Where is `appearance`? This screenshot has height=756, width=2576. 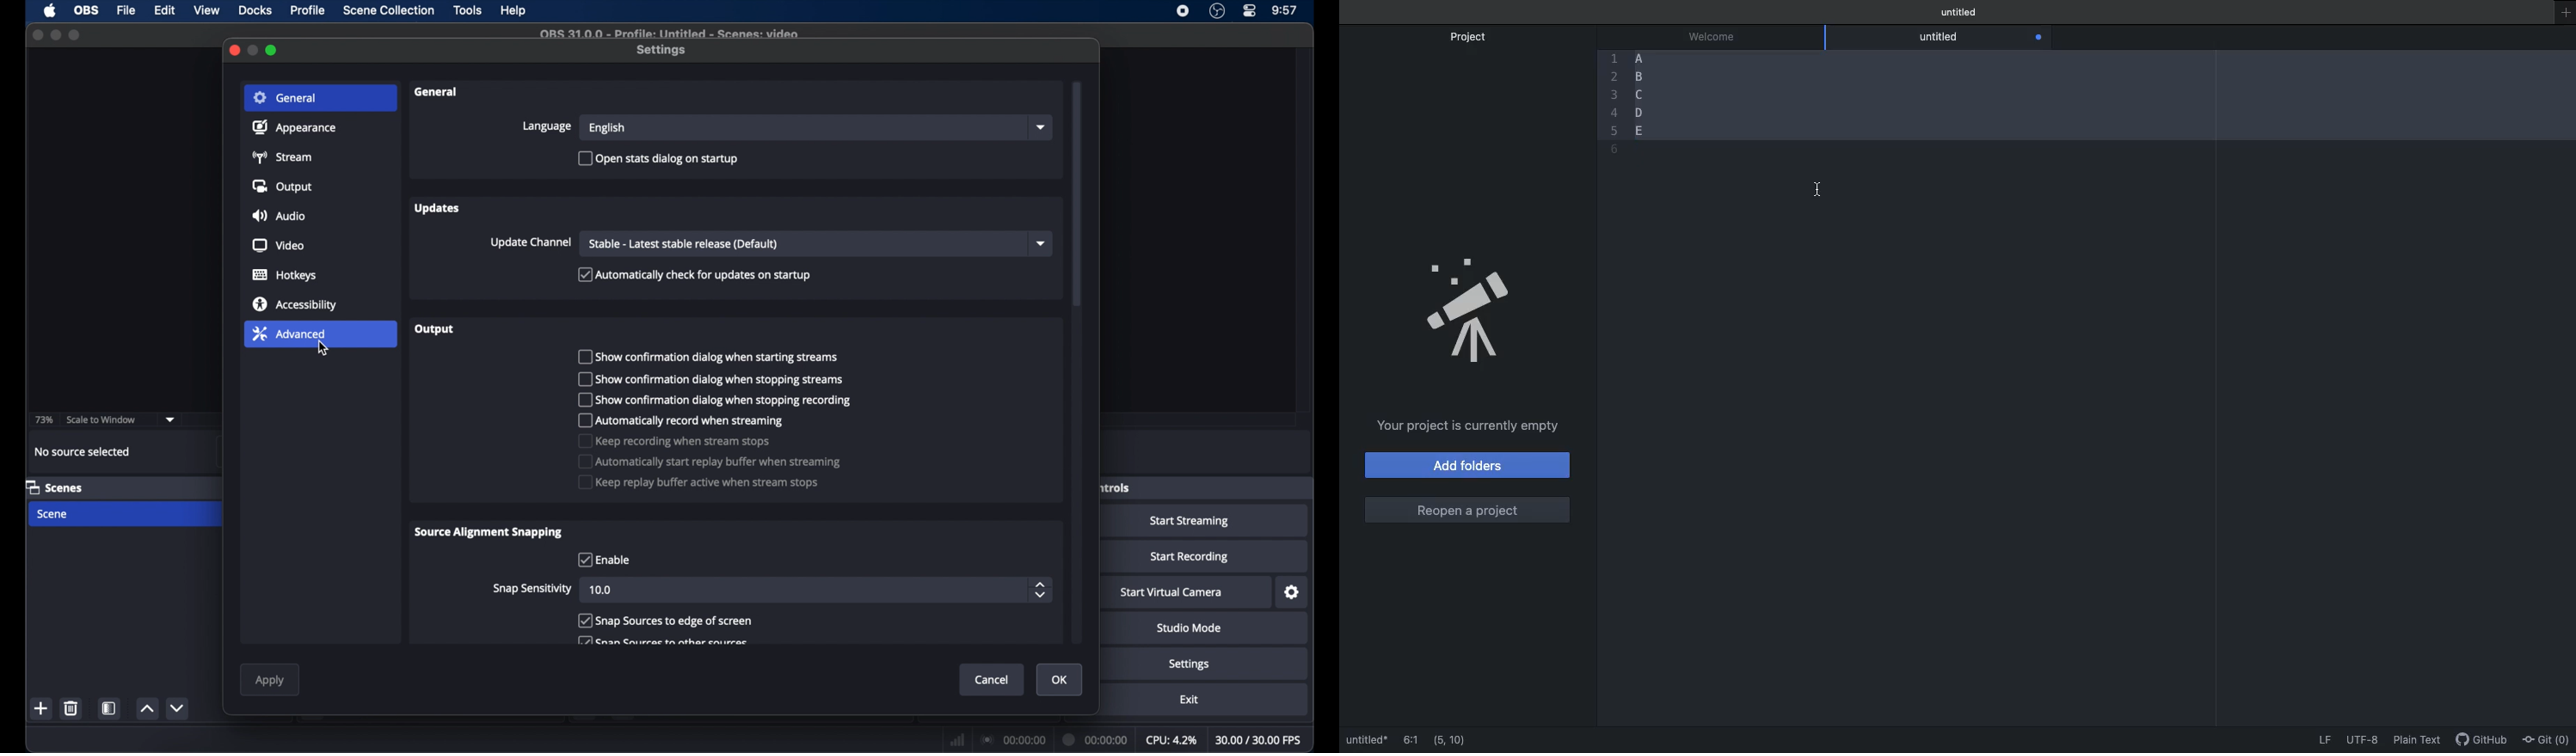 appearance is located at coordinates (294, 127).